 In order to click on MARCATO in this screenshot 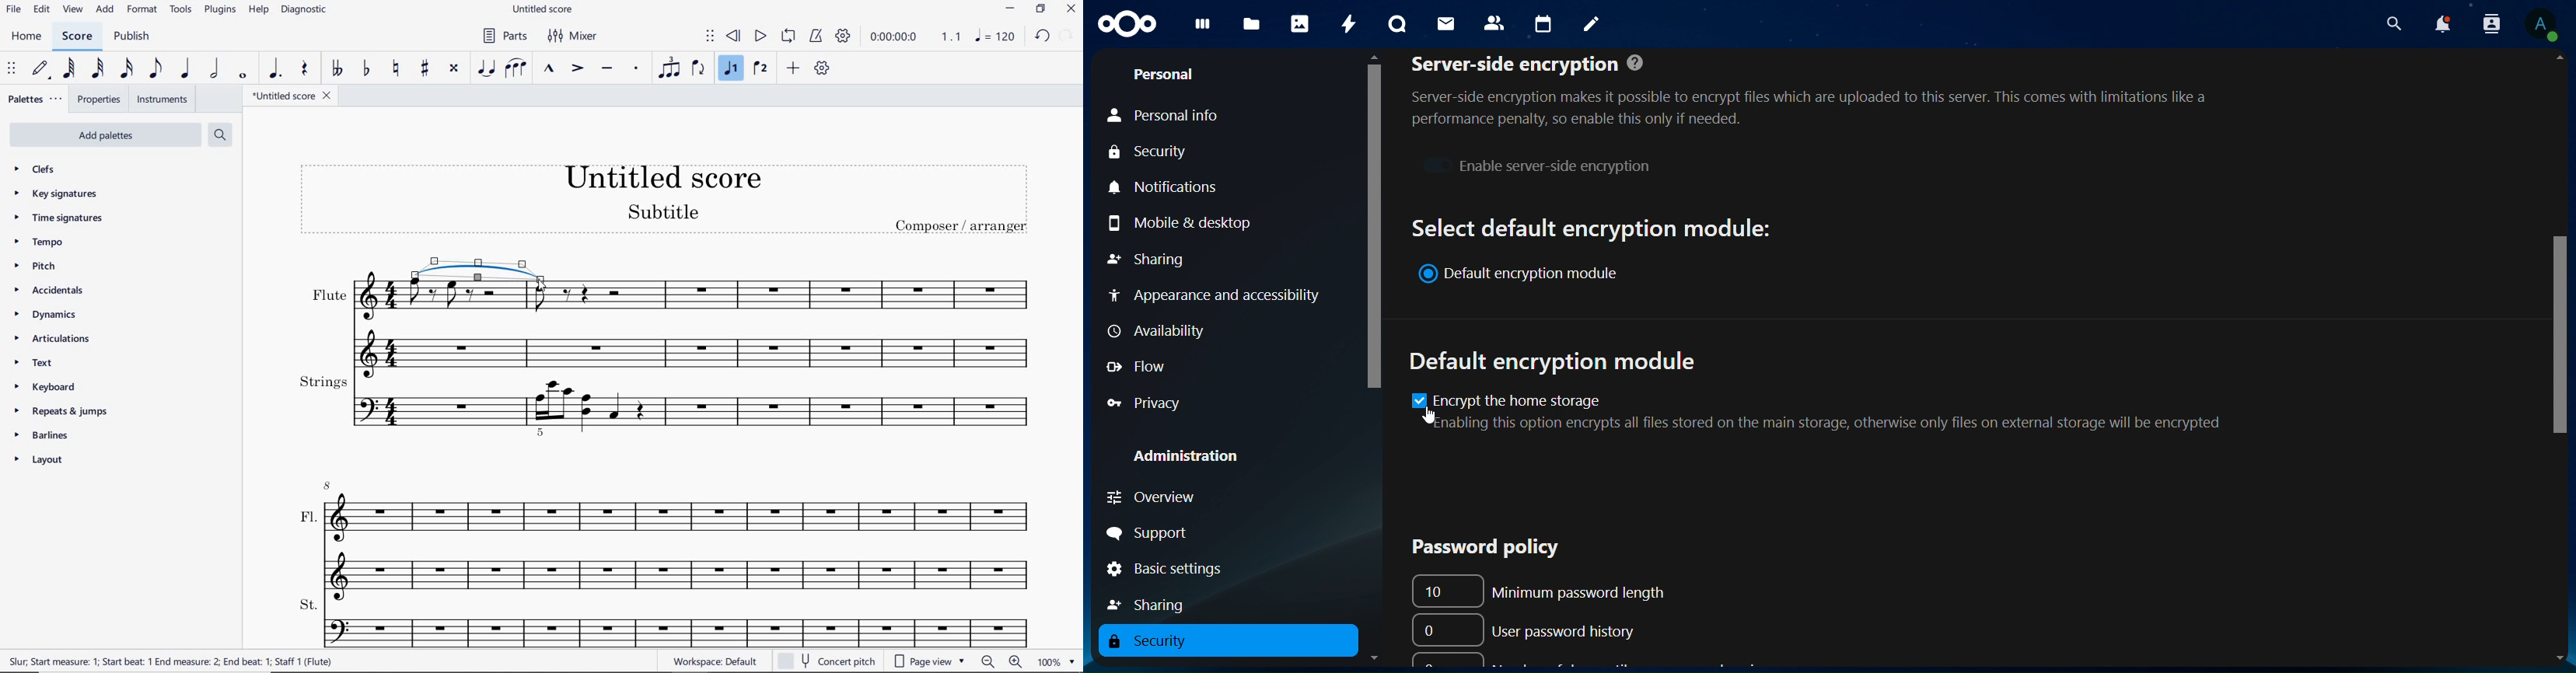, I will do `click(550, 69)`.